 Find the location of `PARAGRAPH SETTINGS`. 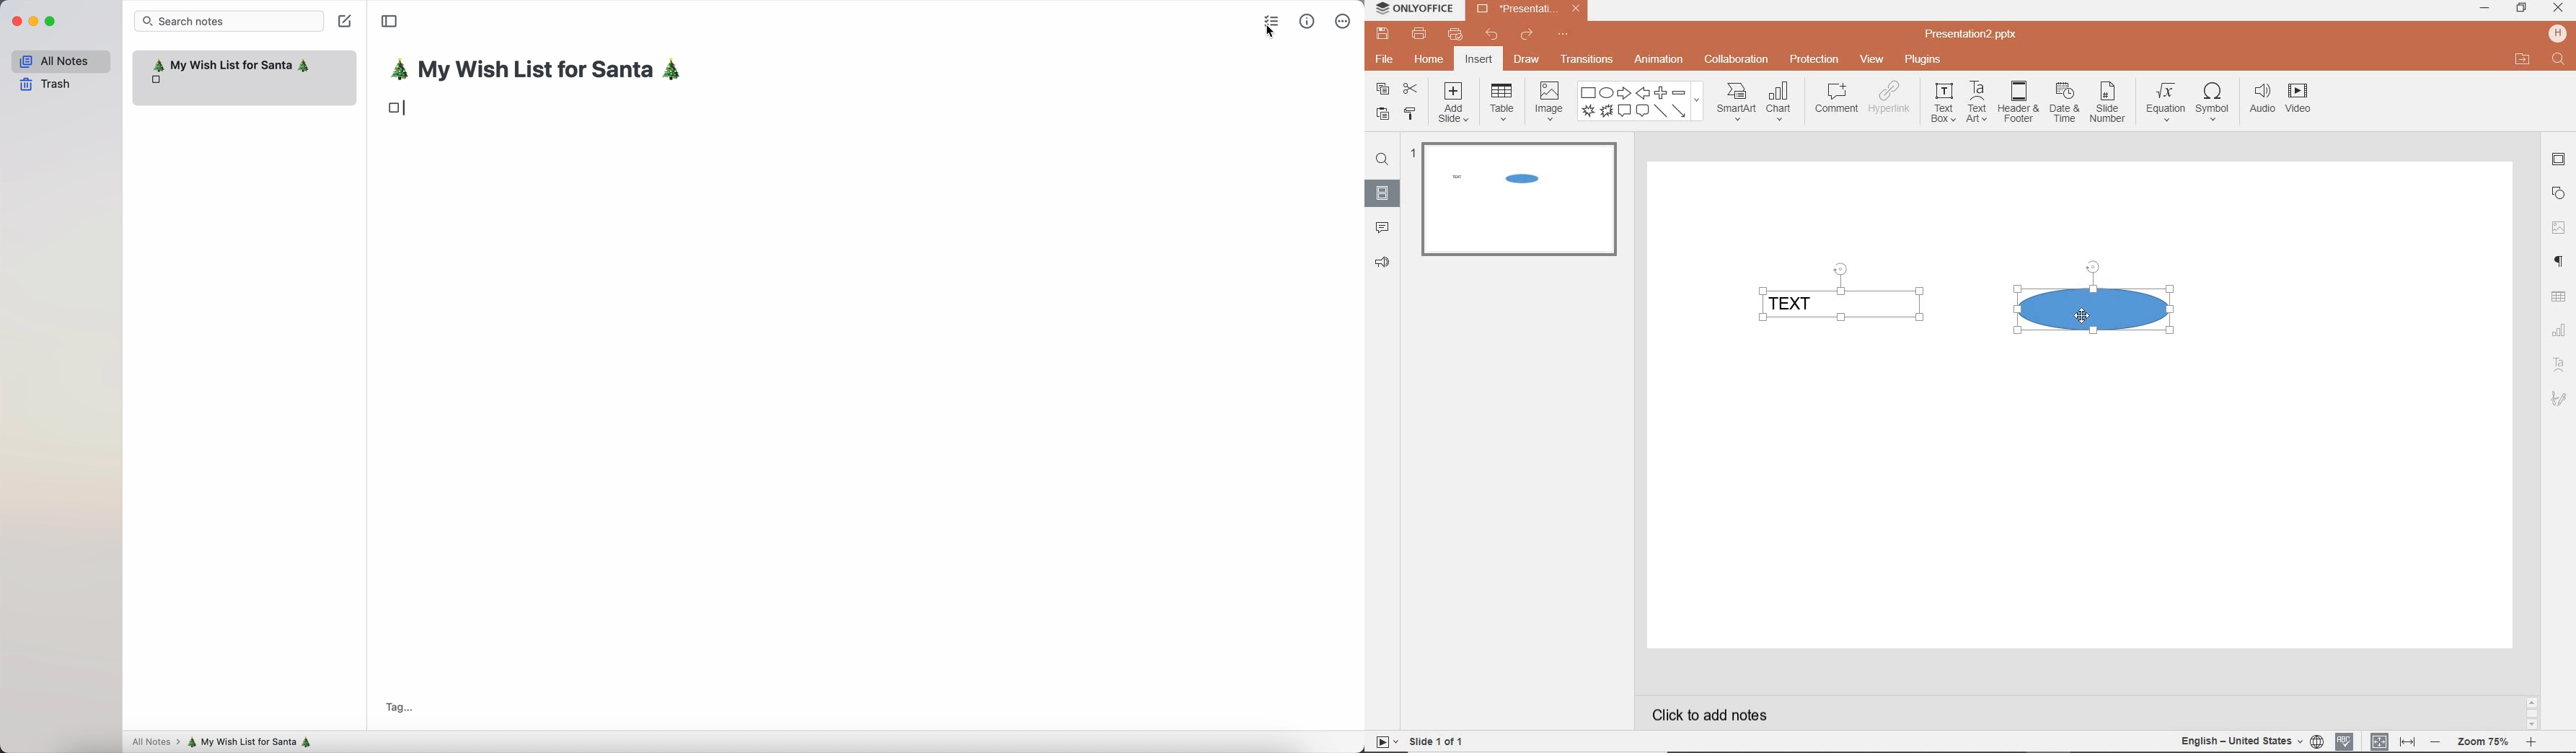

PARAGRAPH SETTINGS is located at coordinates (2559, 263).